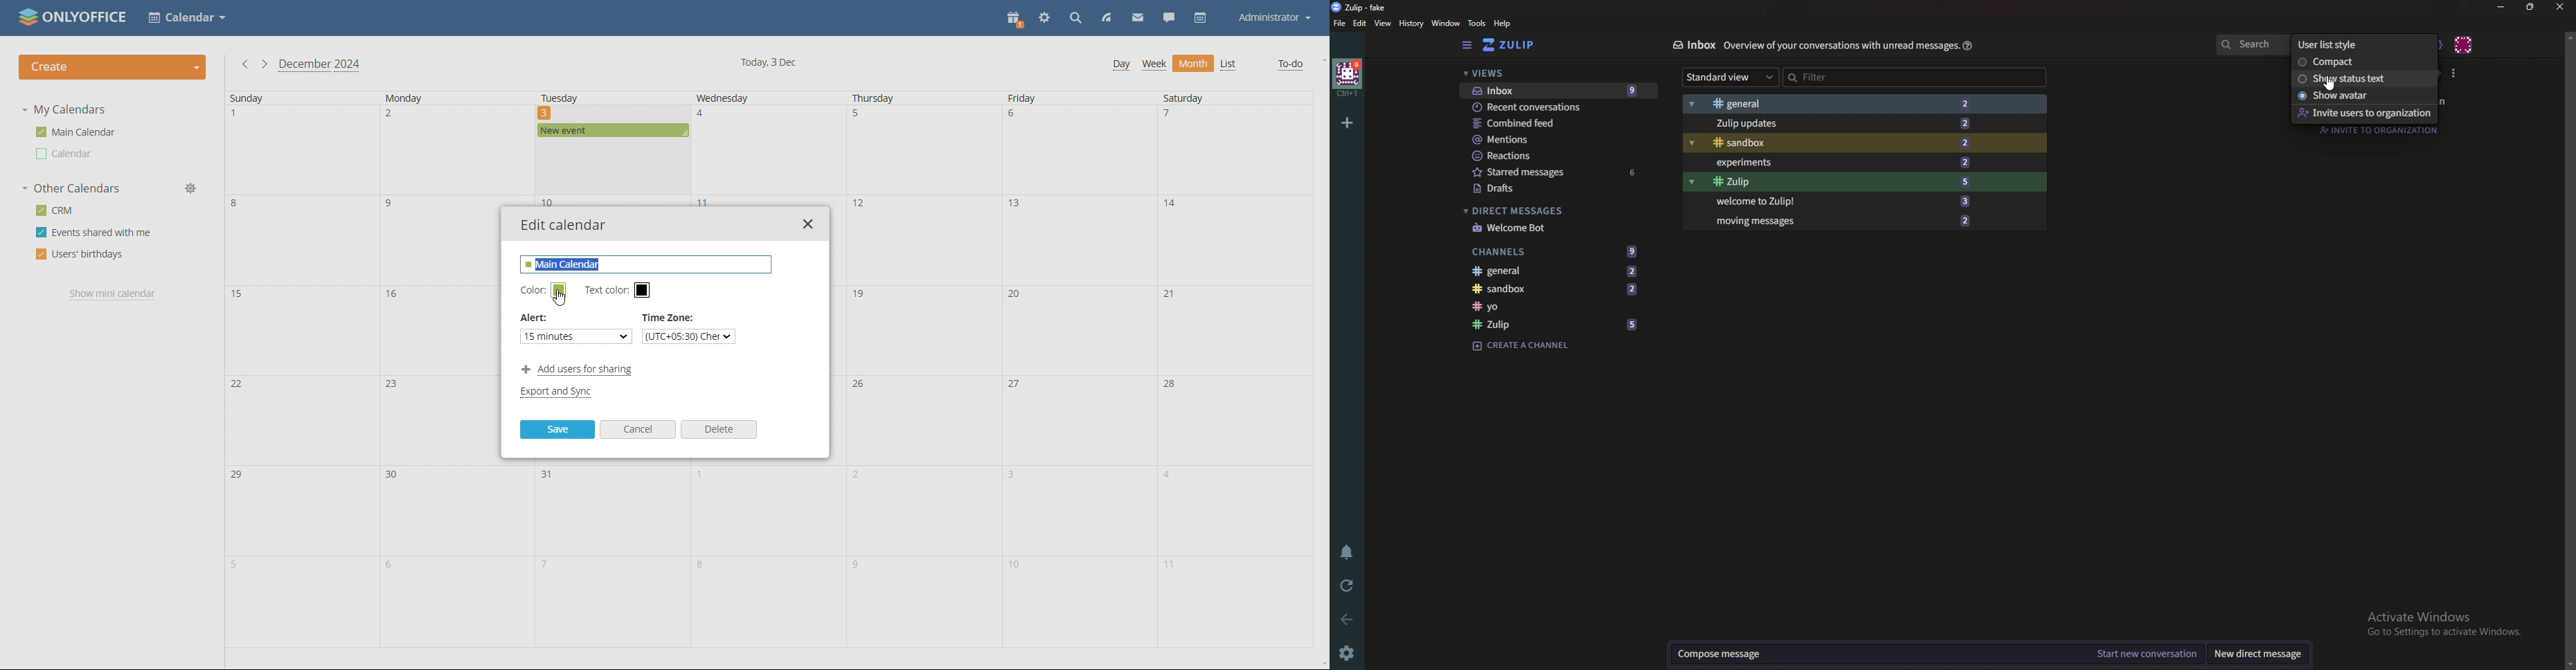 This screenshot has height=672, width=2576. Describe the element at coordinates (646, 264) in the screenshot. I see `edit name` at that location.